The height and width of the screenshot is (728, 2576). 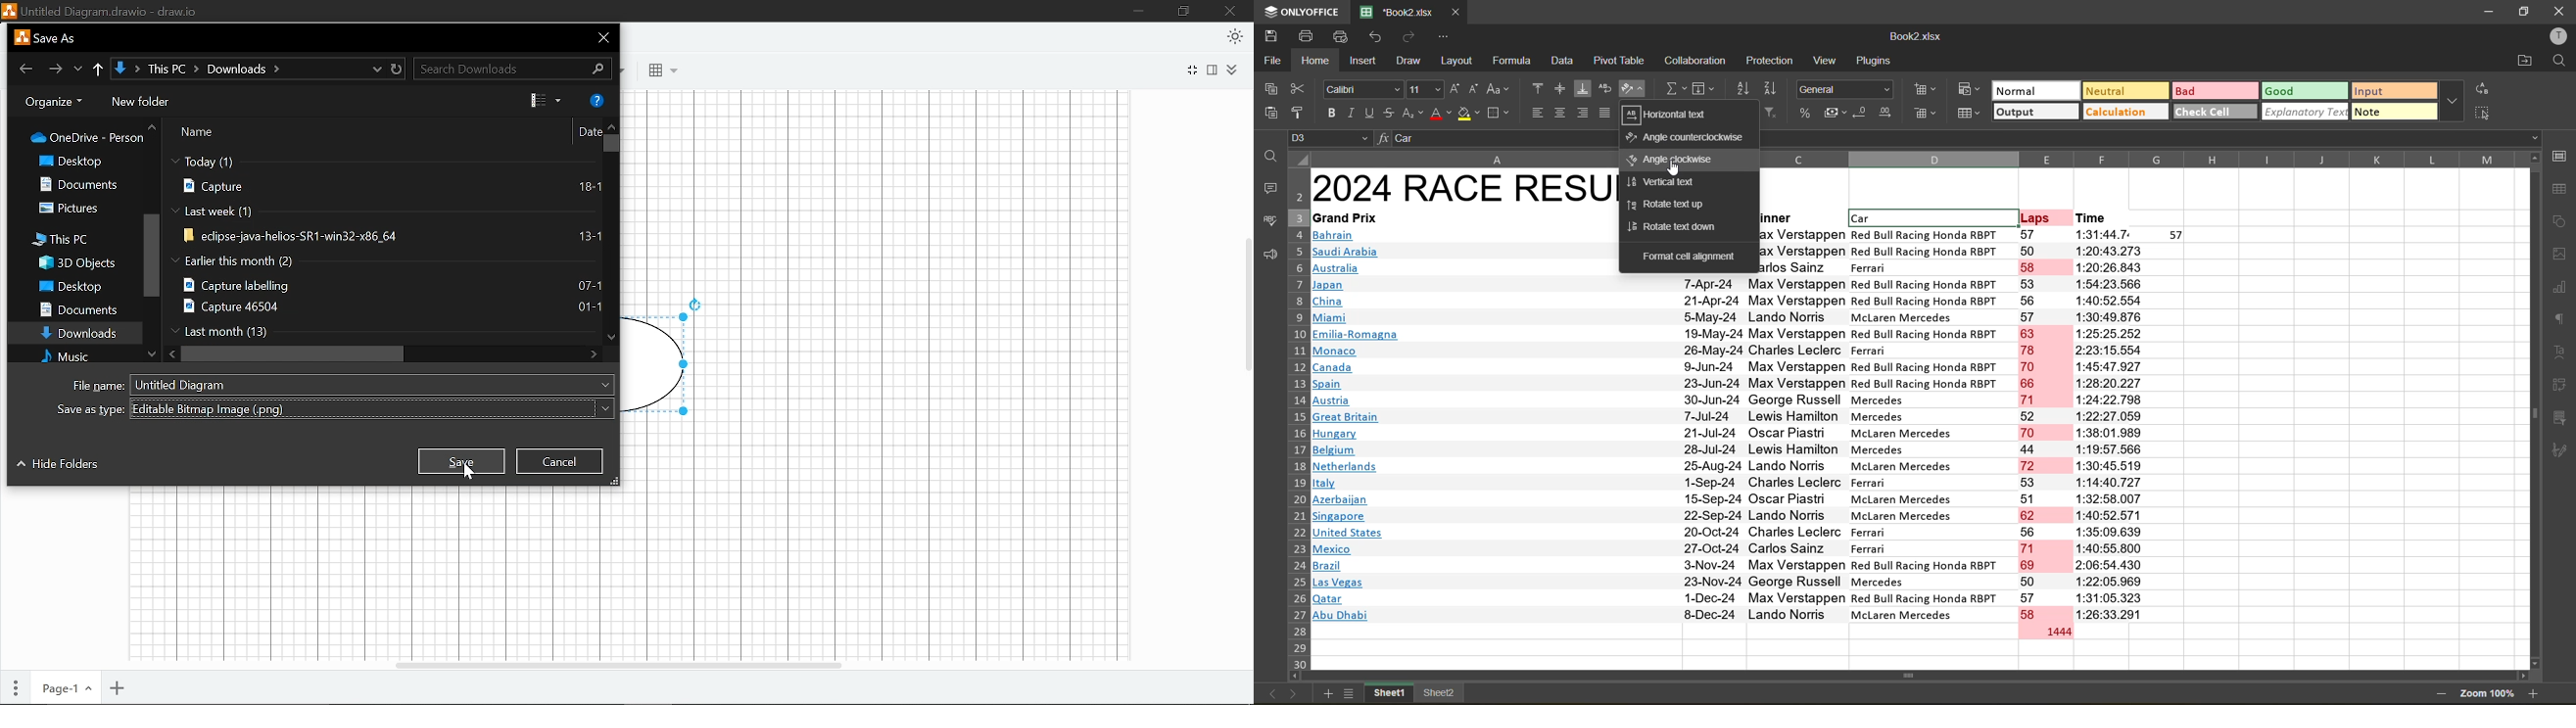 What do you see at coordinates (121, 69) in the screenshot?
I see `Current folder` at bounding box center [121, 69].